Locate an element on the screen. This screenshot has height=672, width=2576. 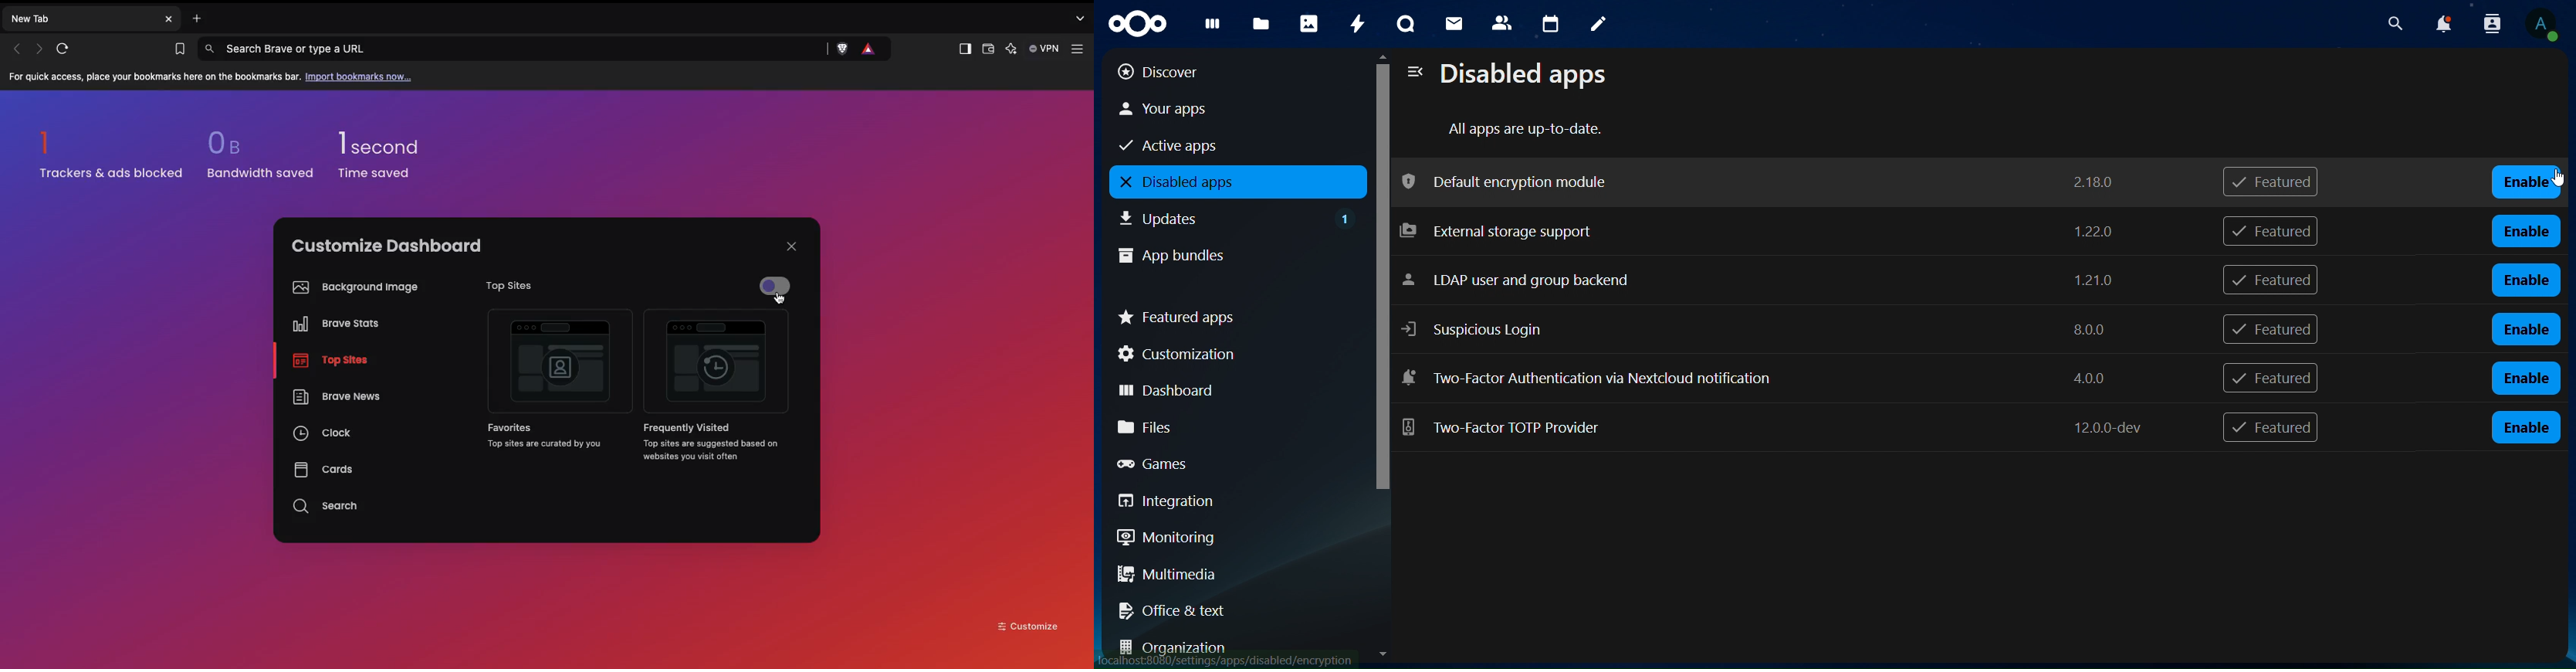
featured is located at coordinates (2273, 430).